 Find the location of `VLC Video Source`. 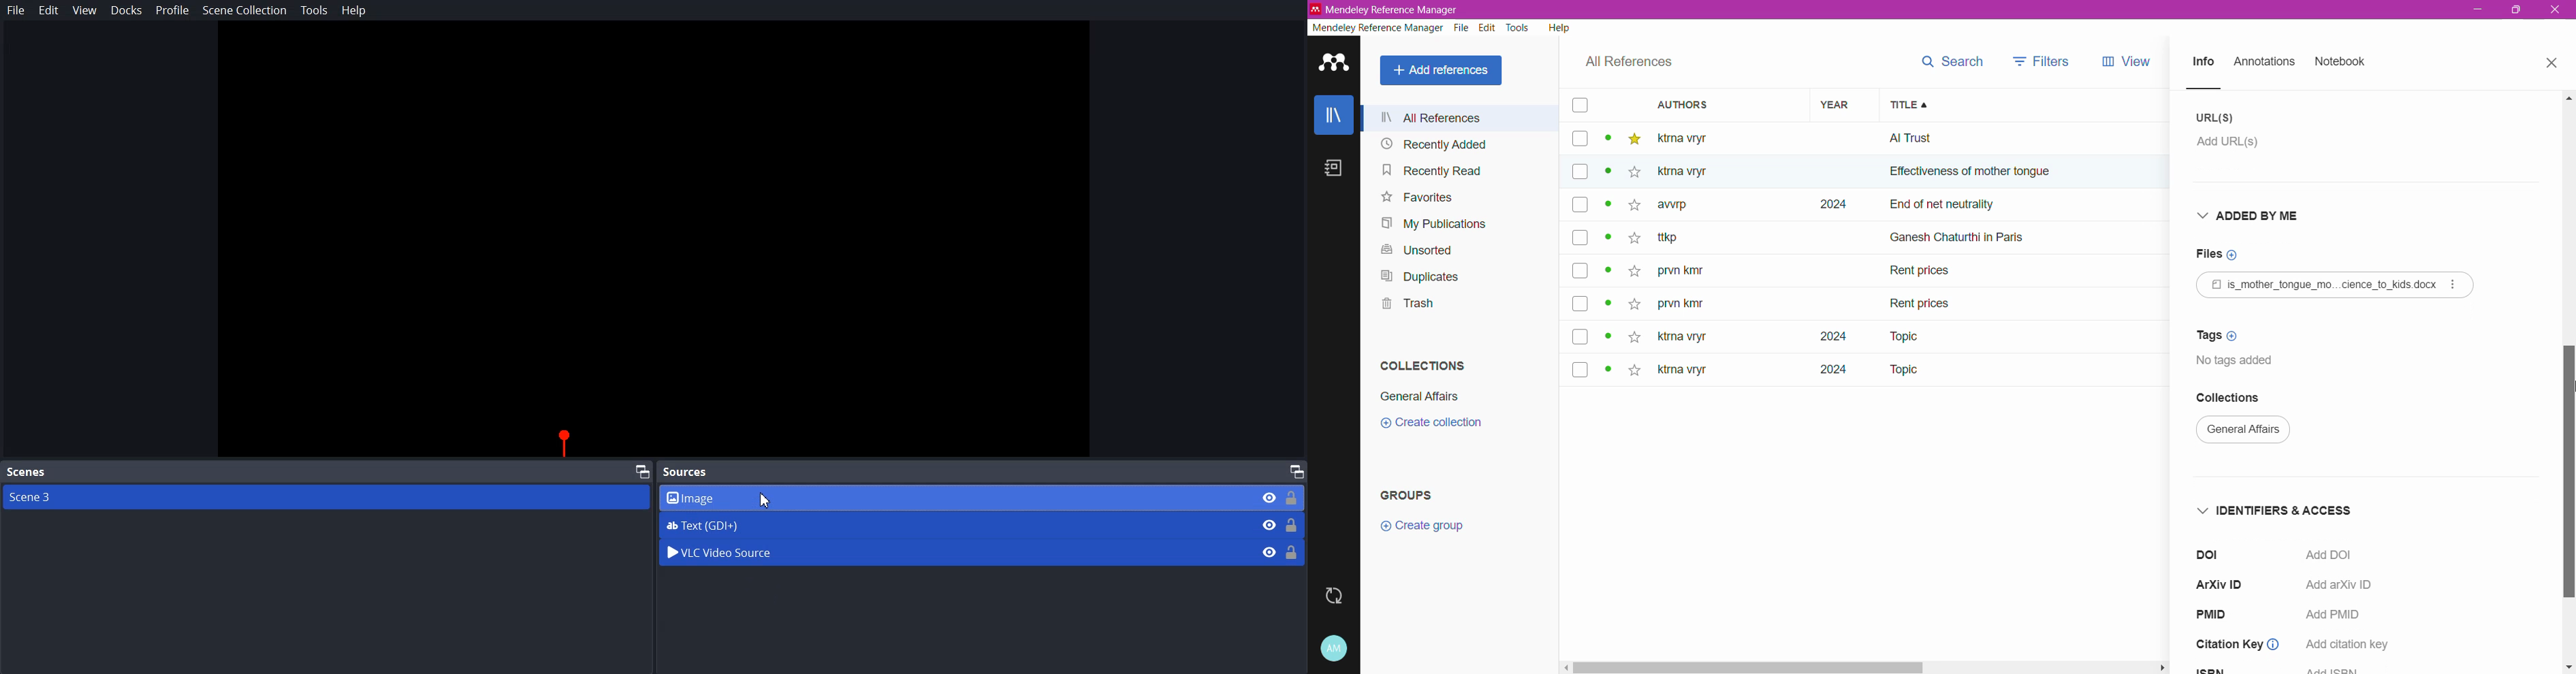

VLC Video Source is located at coordinates (951, 551).